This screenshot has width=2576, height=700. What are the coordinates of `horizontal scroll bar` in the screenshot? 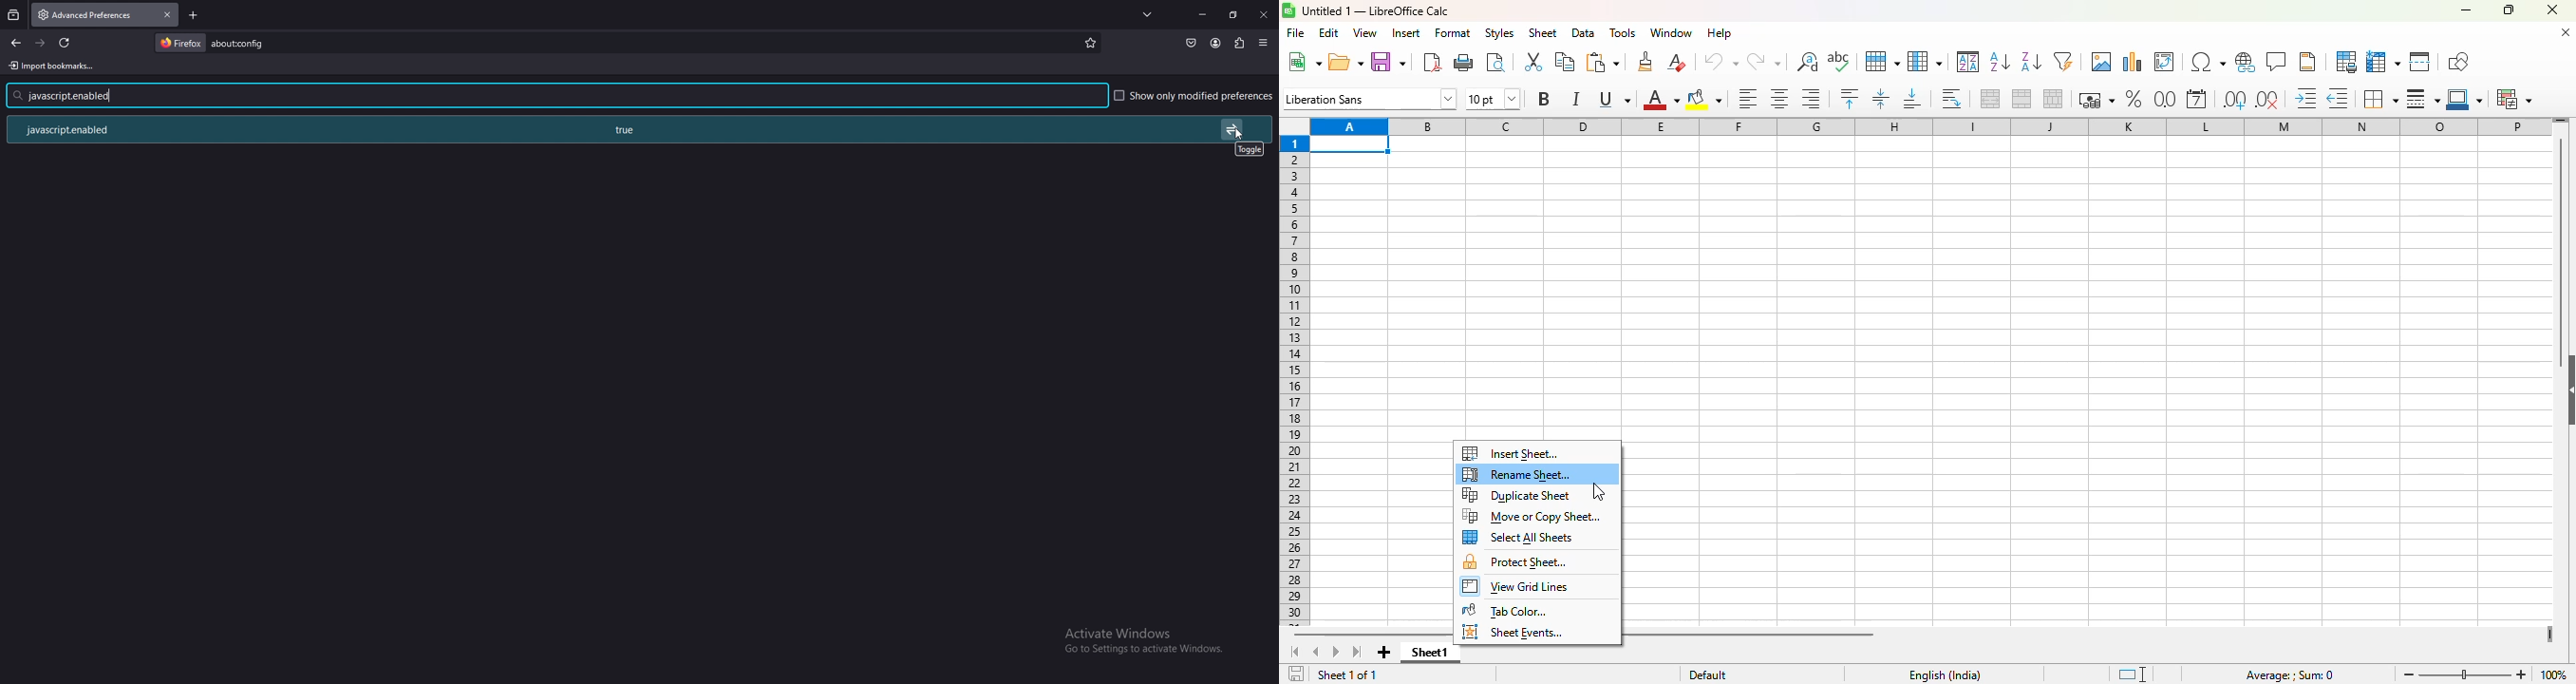 It's located at (1750, 635).